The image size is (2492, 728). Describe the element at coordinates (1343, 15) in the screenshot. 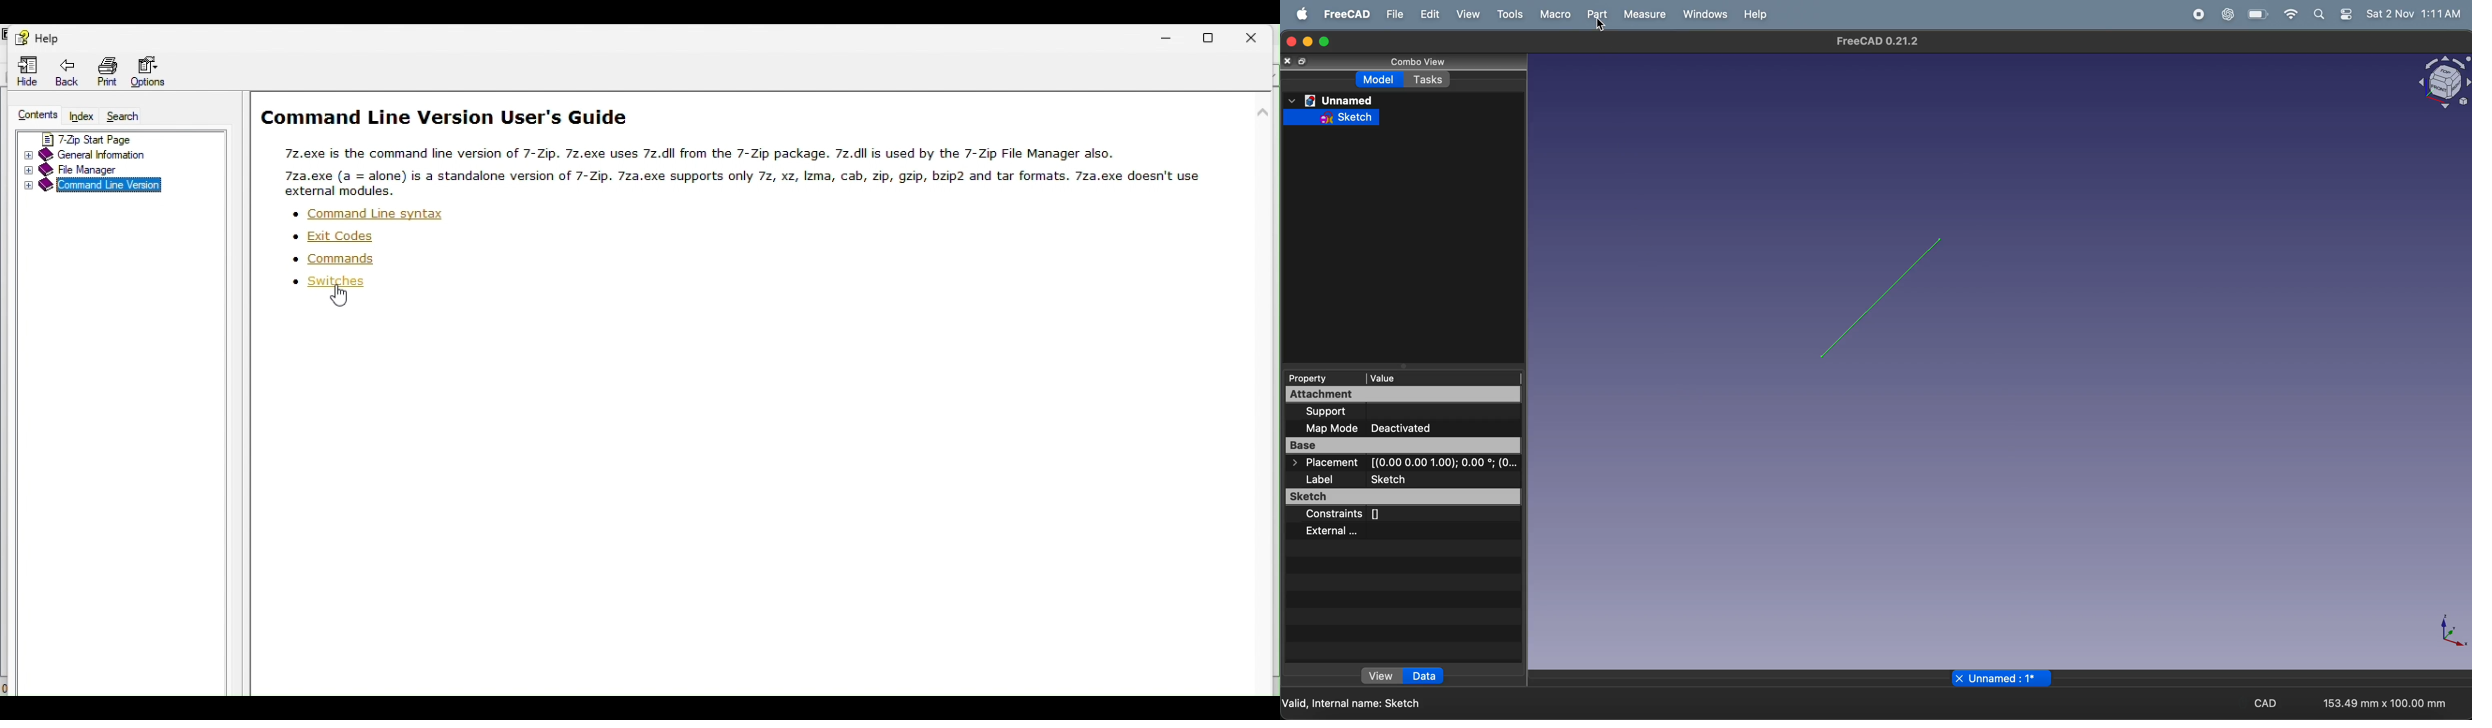

I see `freeCad` at that location.